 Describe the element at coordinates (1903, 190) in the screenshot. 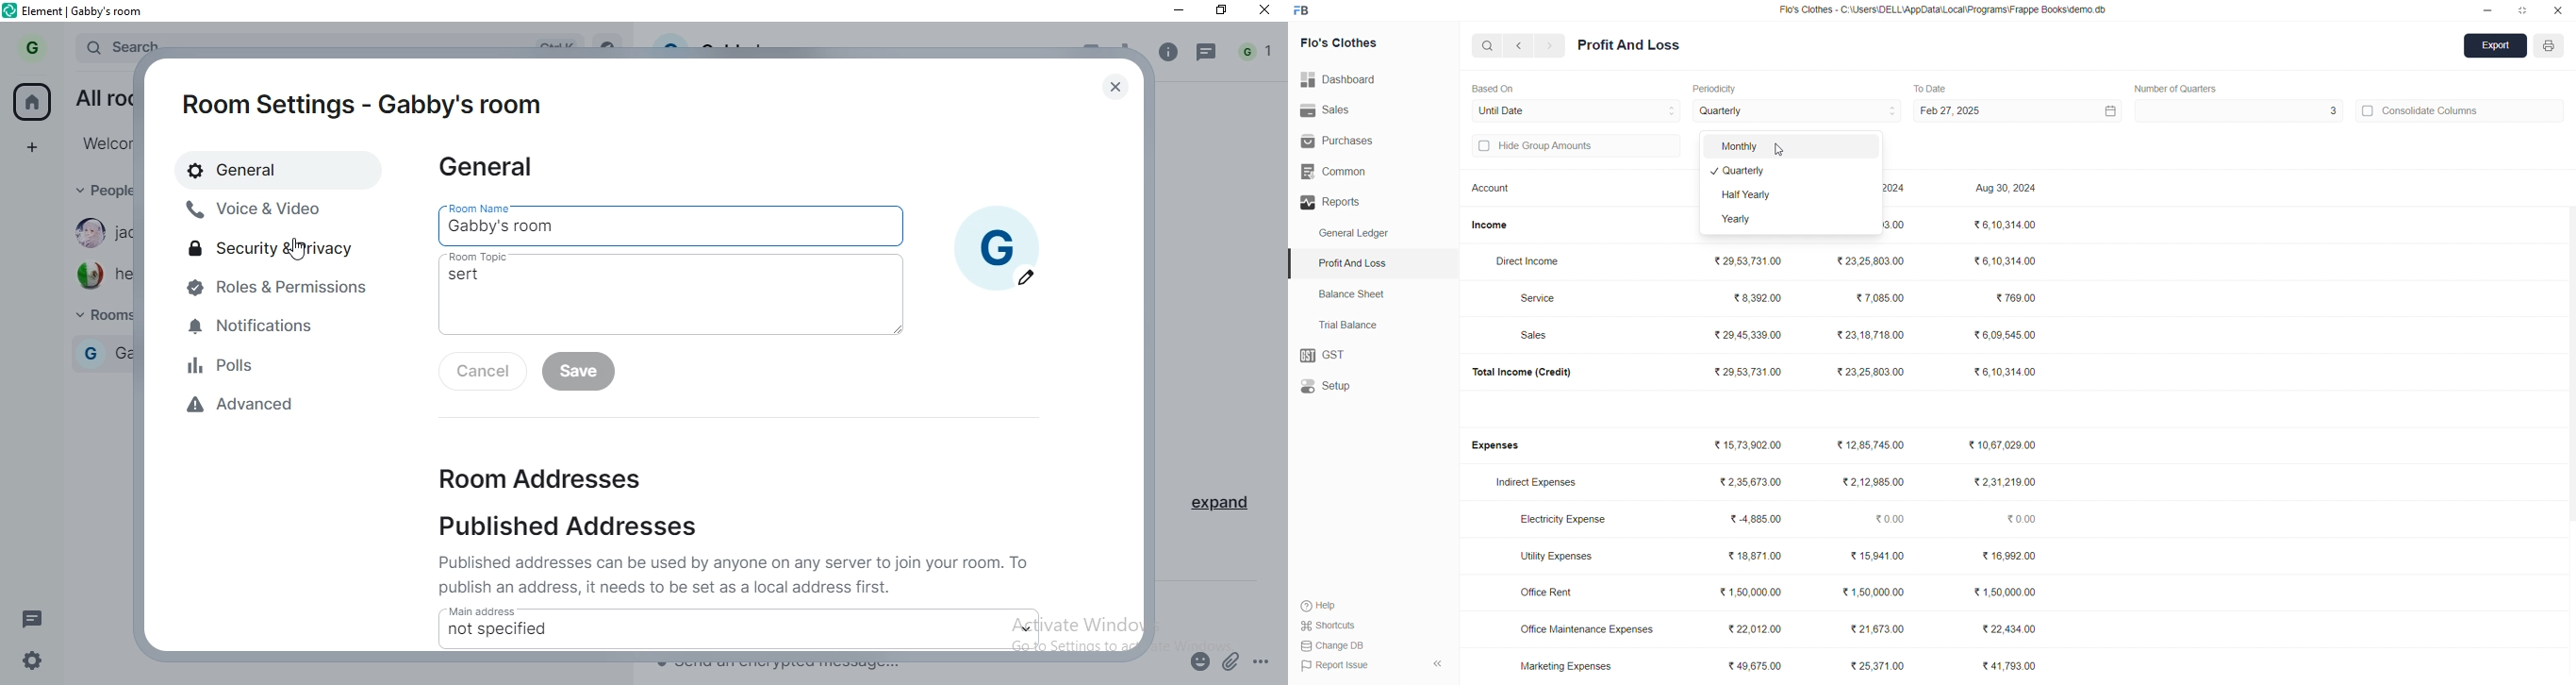

I see `Nov 29, 2024` at that location.